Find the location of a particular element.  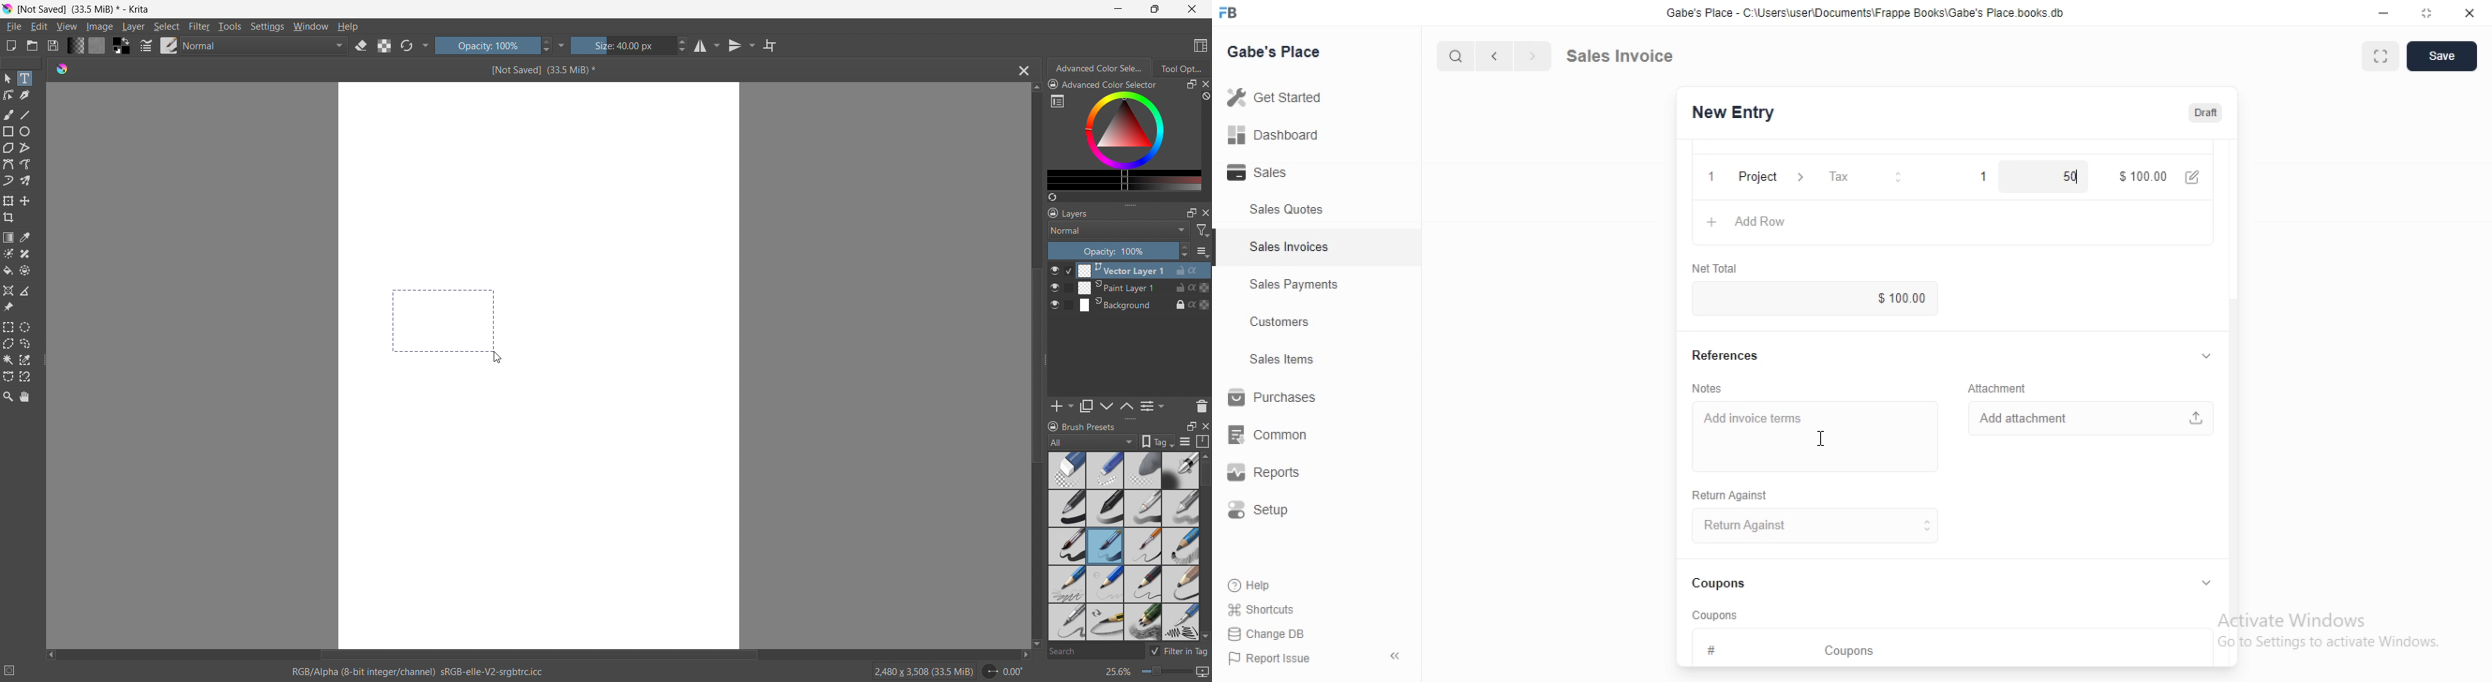

Change DB is located at coordinates (1270, 635).